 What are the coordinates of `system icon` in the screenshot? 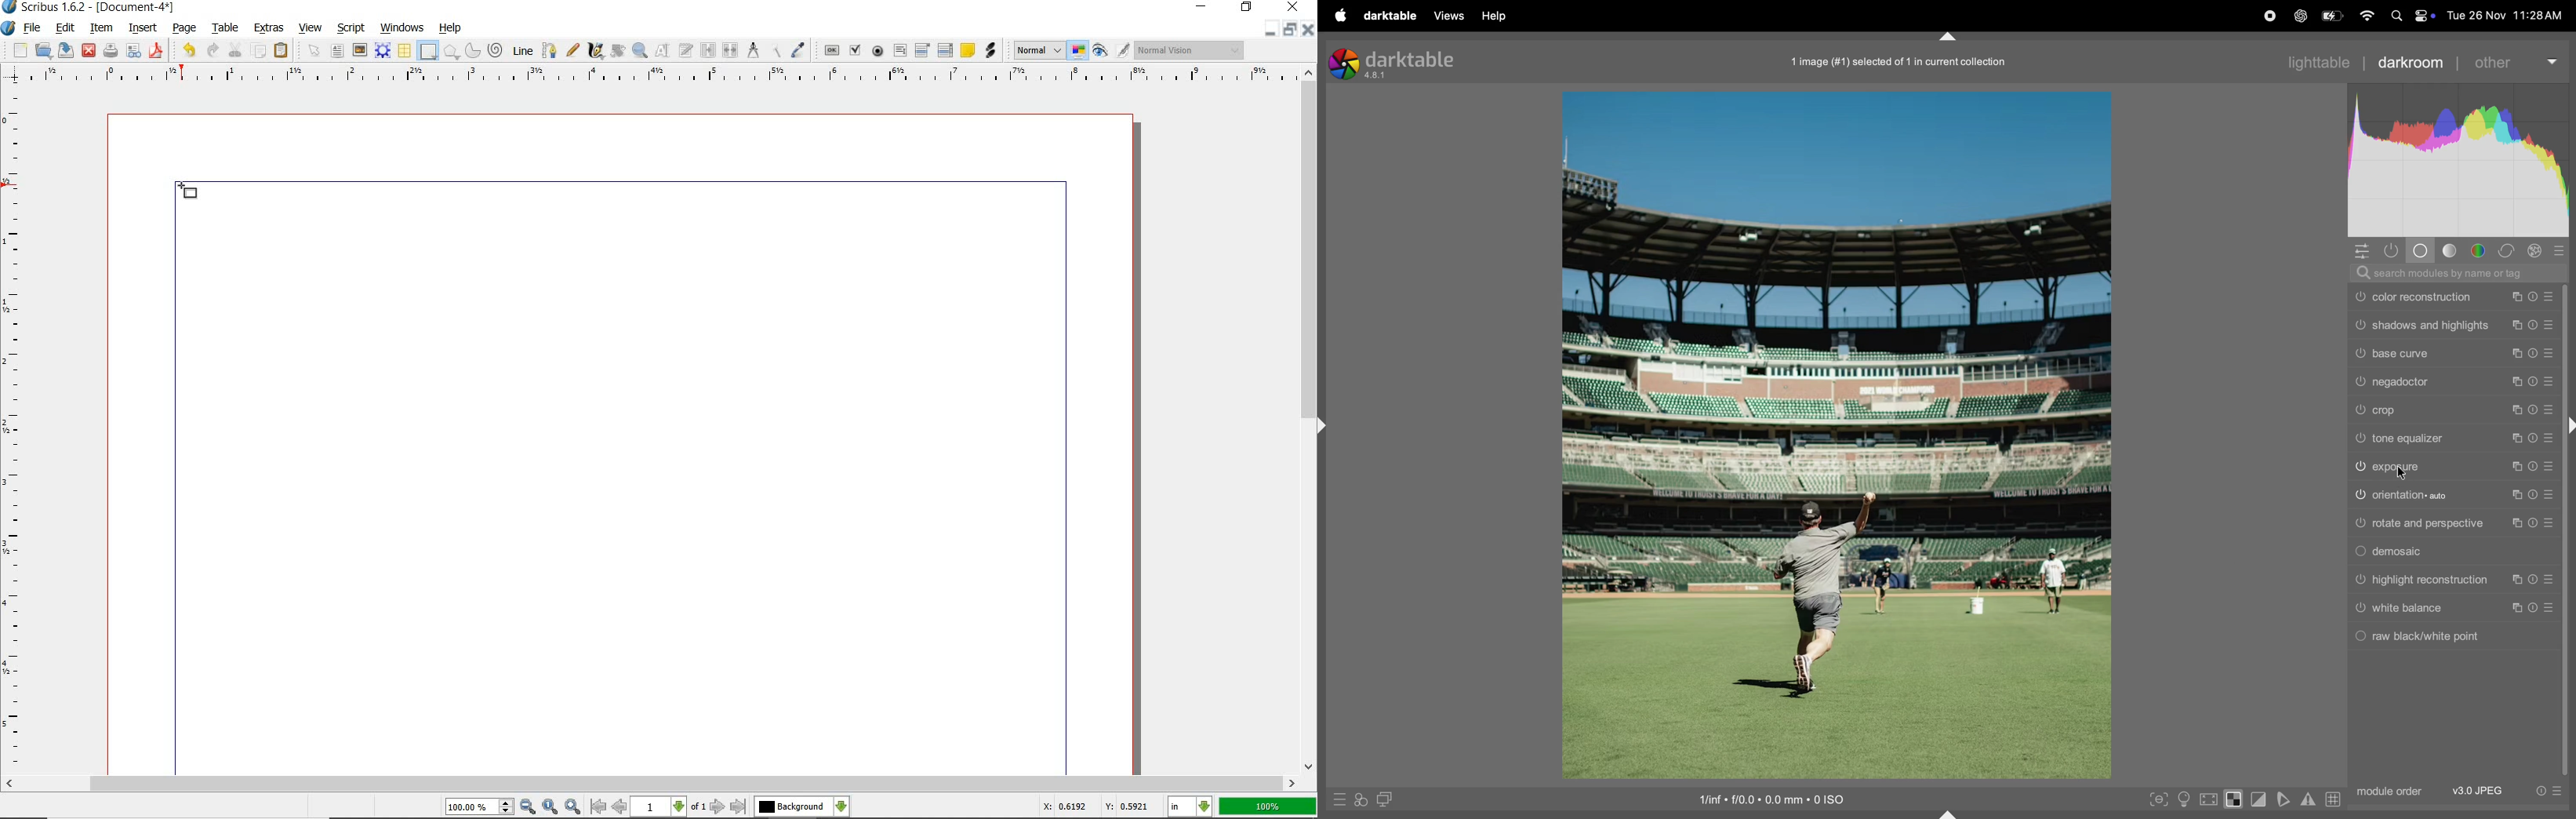 It's located at (9, 27).